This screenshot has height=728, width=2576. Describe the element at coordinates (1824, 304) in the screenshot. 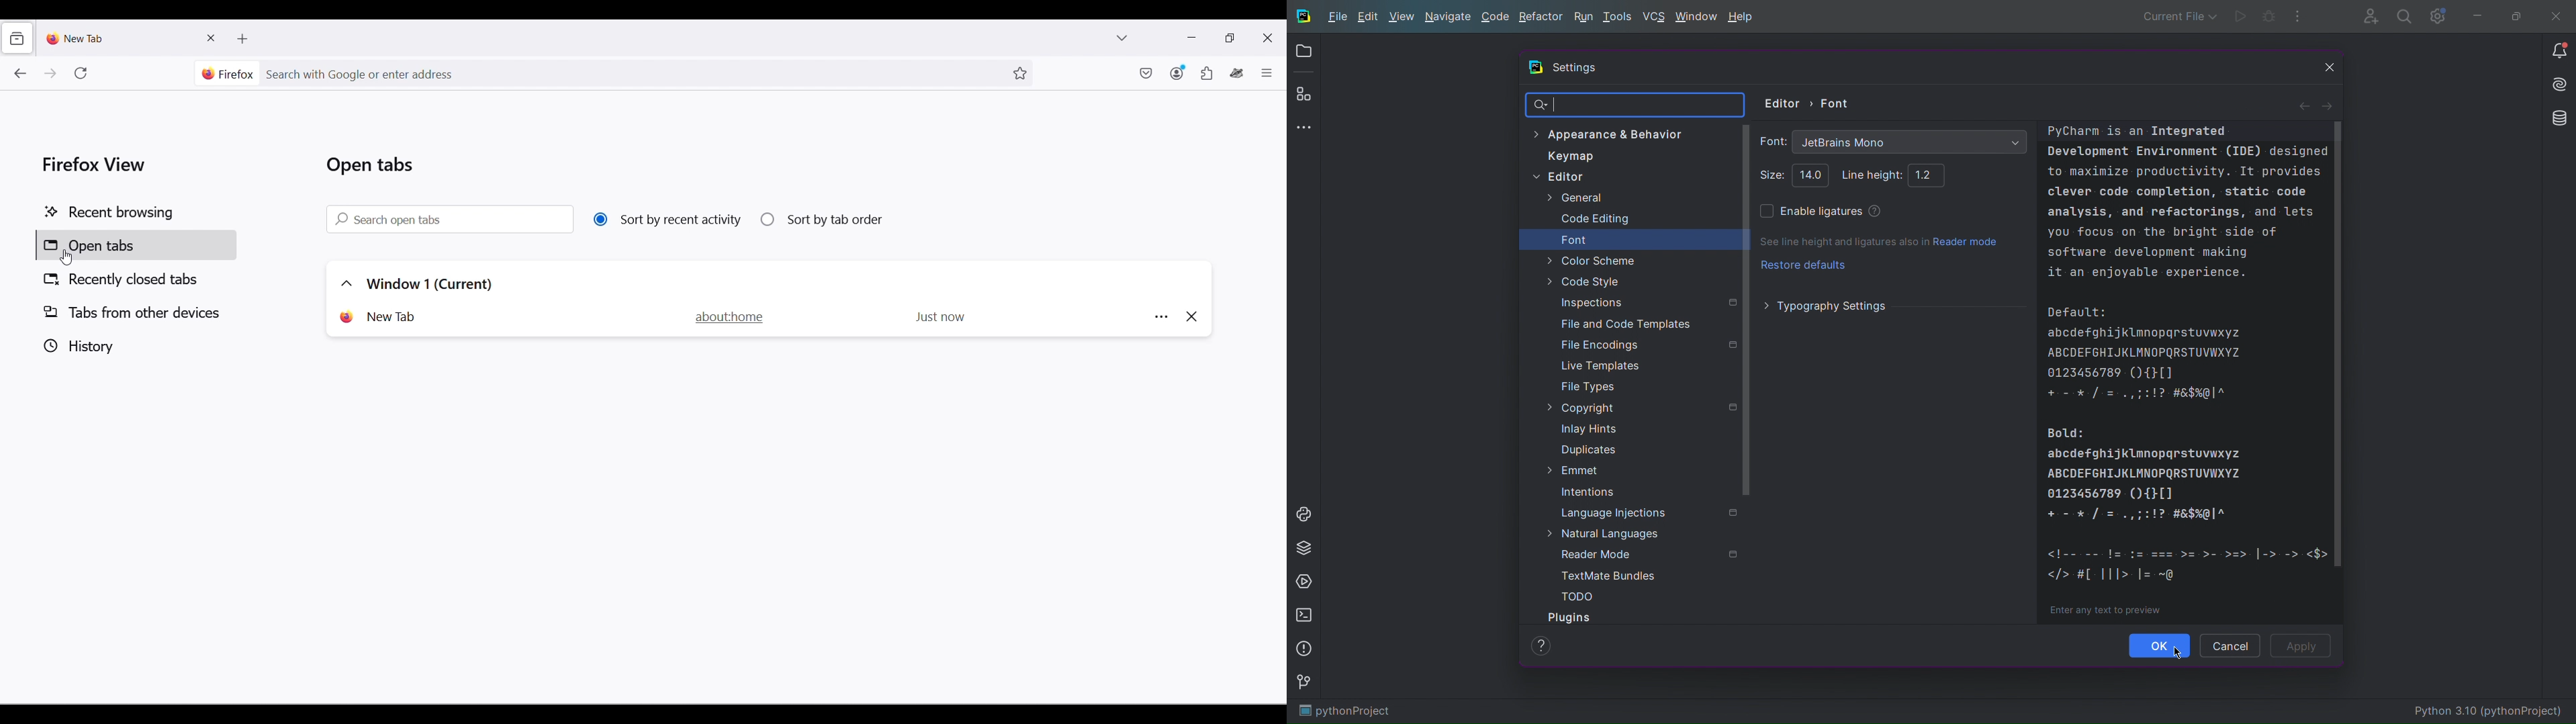

I see `Typography` at that location.